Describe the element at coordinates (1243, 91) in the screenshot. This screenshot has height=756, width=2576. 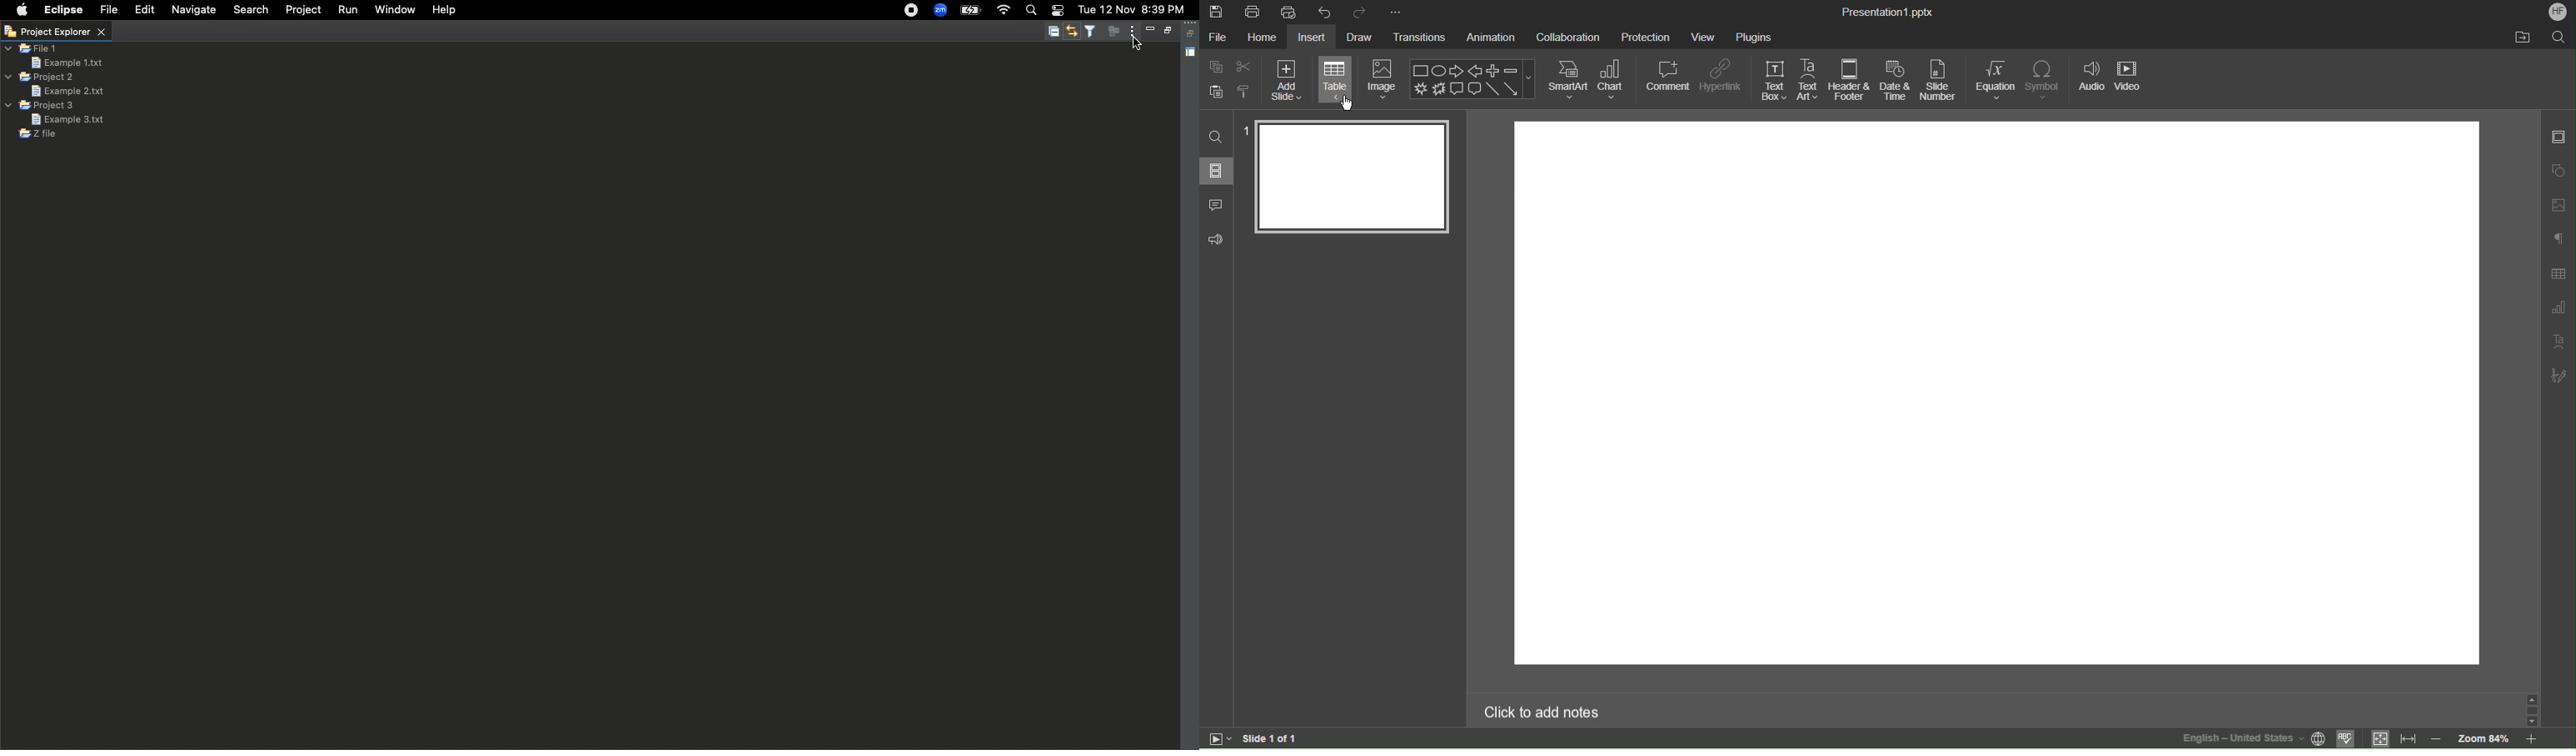
I see `Copy Style` at that location.